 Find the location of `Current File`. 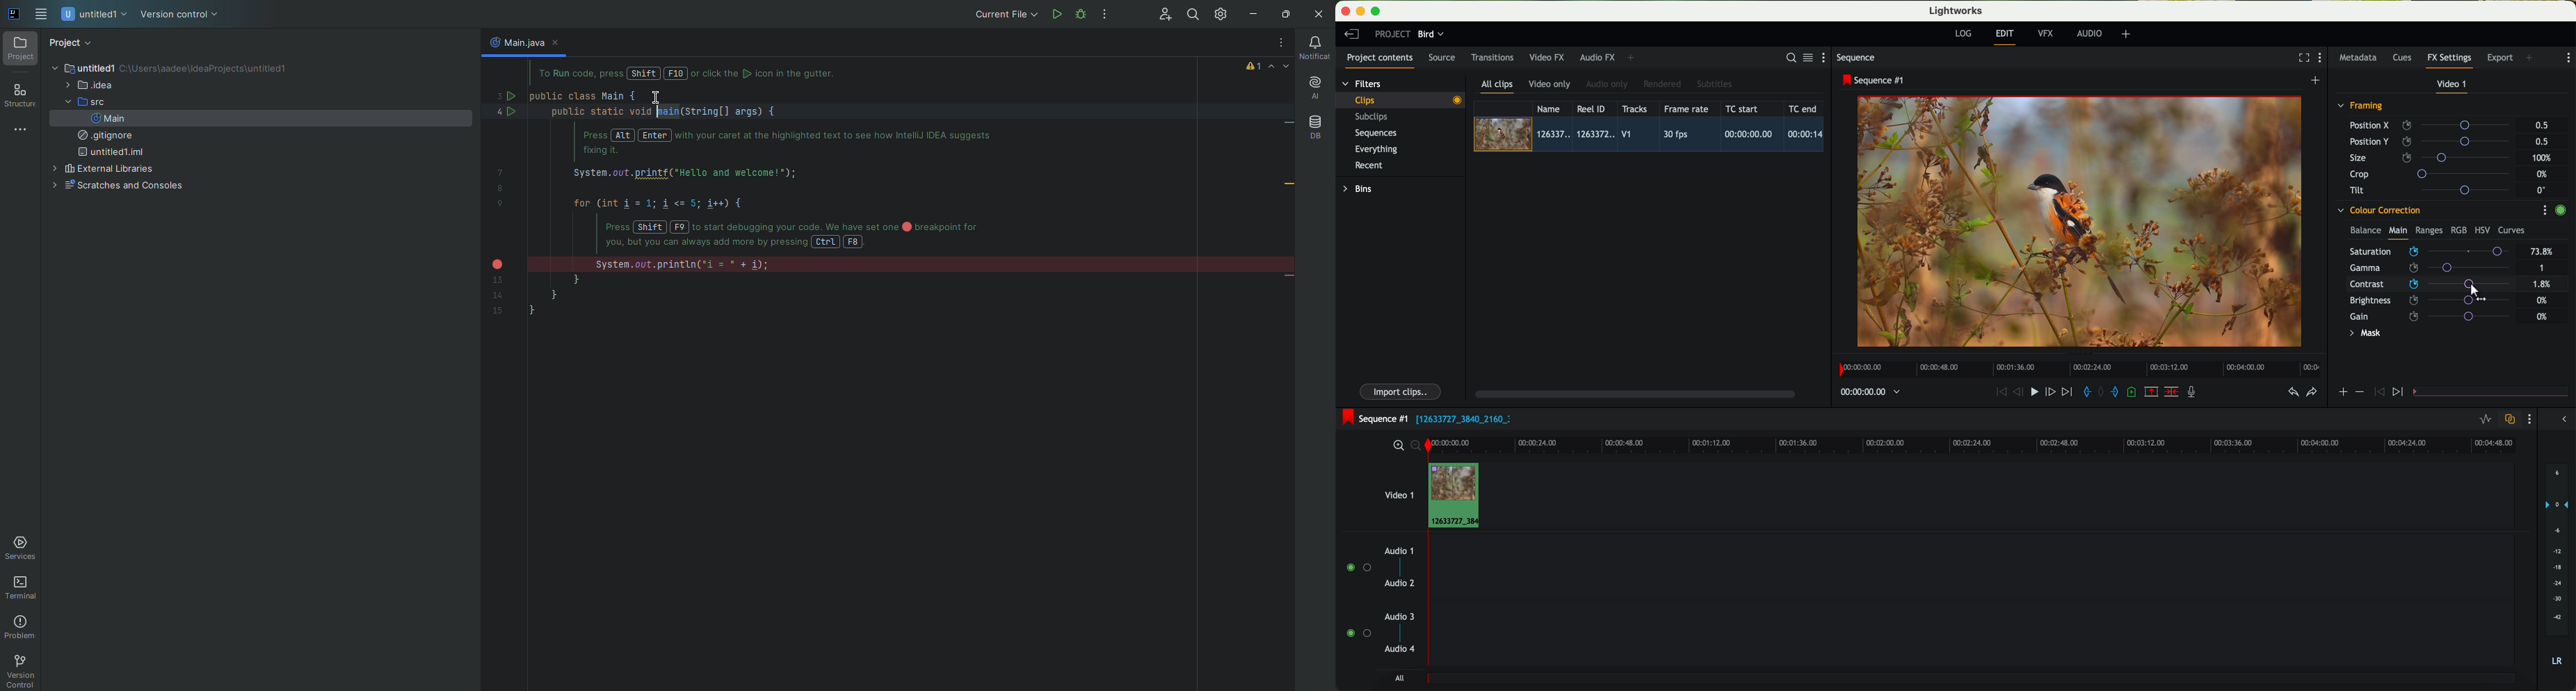

Current File is located at coordinates (1004, 14).